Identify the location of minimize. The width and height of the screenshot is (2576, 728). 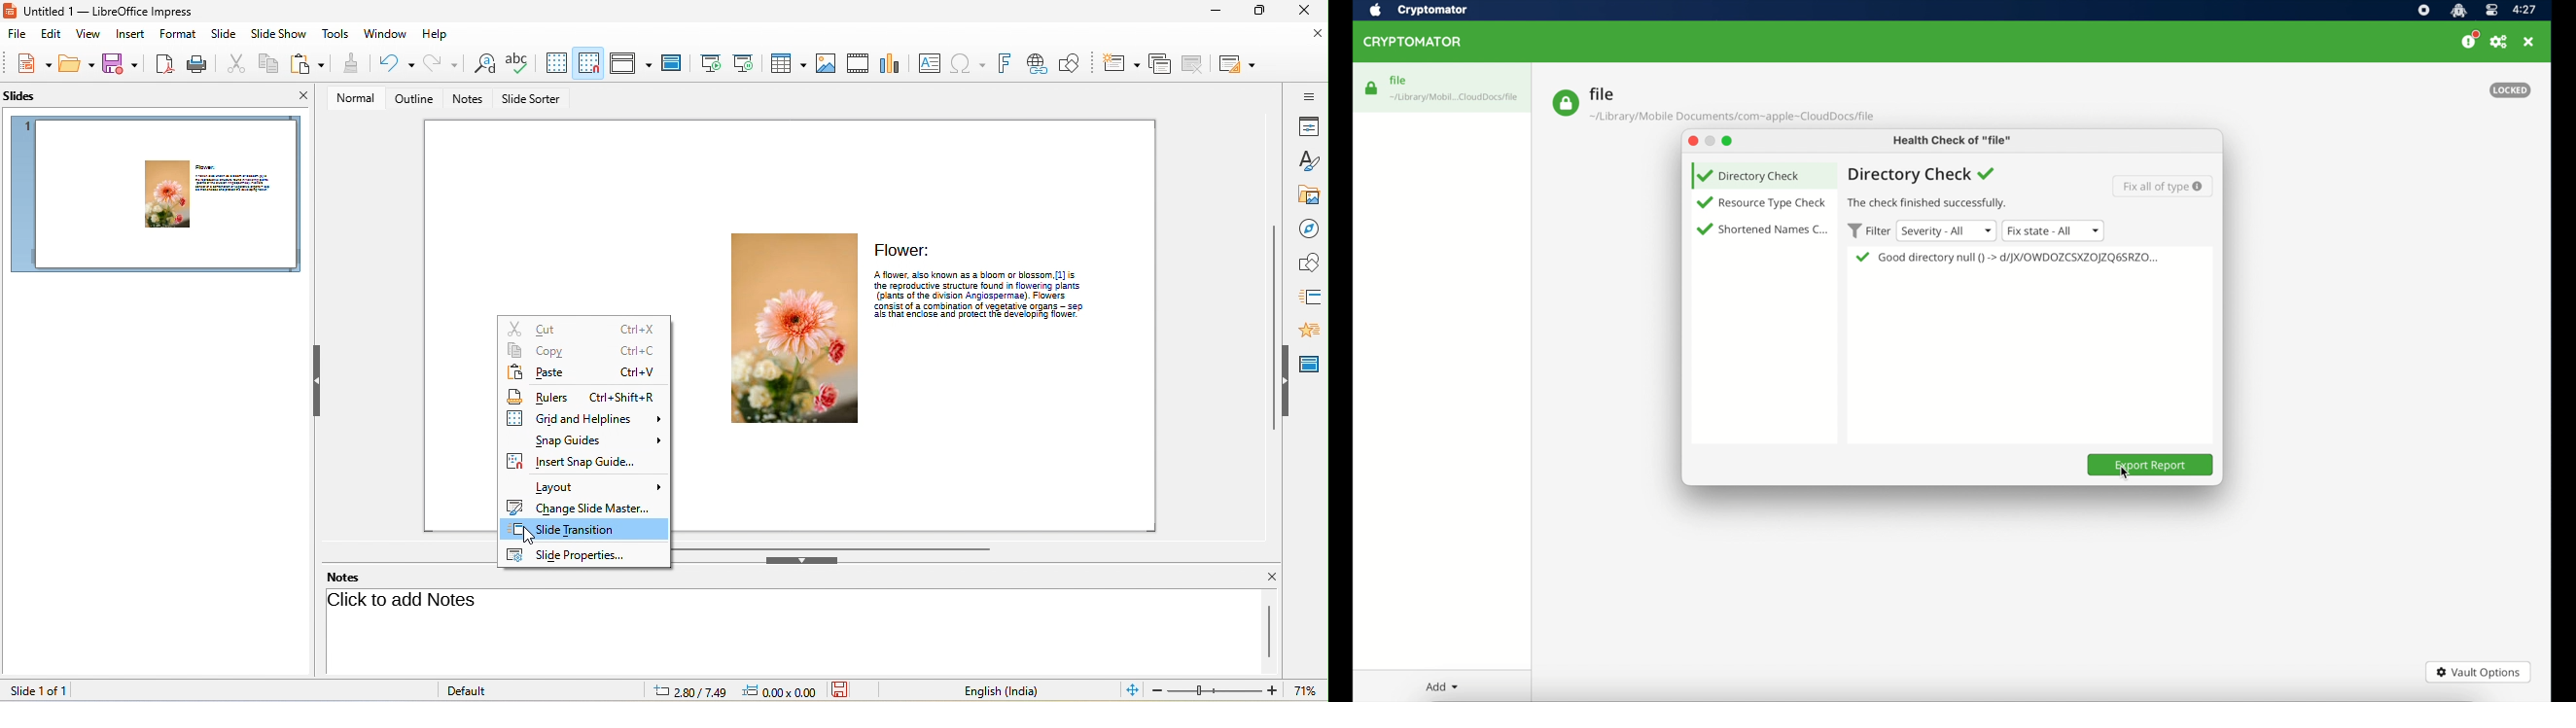
(1213, 12).